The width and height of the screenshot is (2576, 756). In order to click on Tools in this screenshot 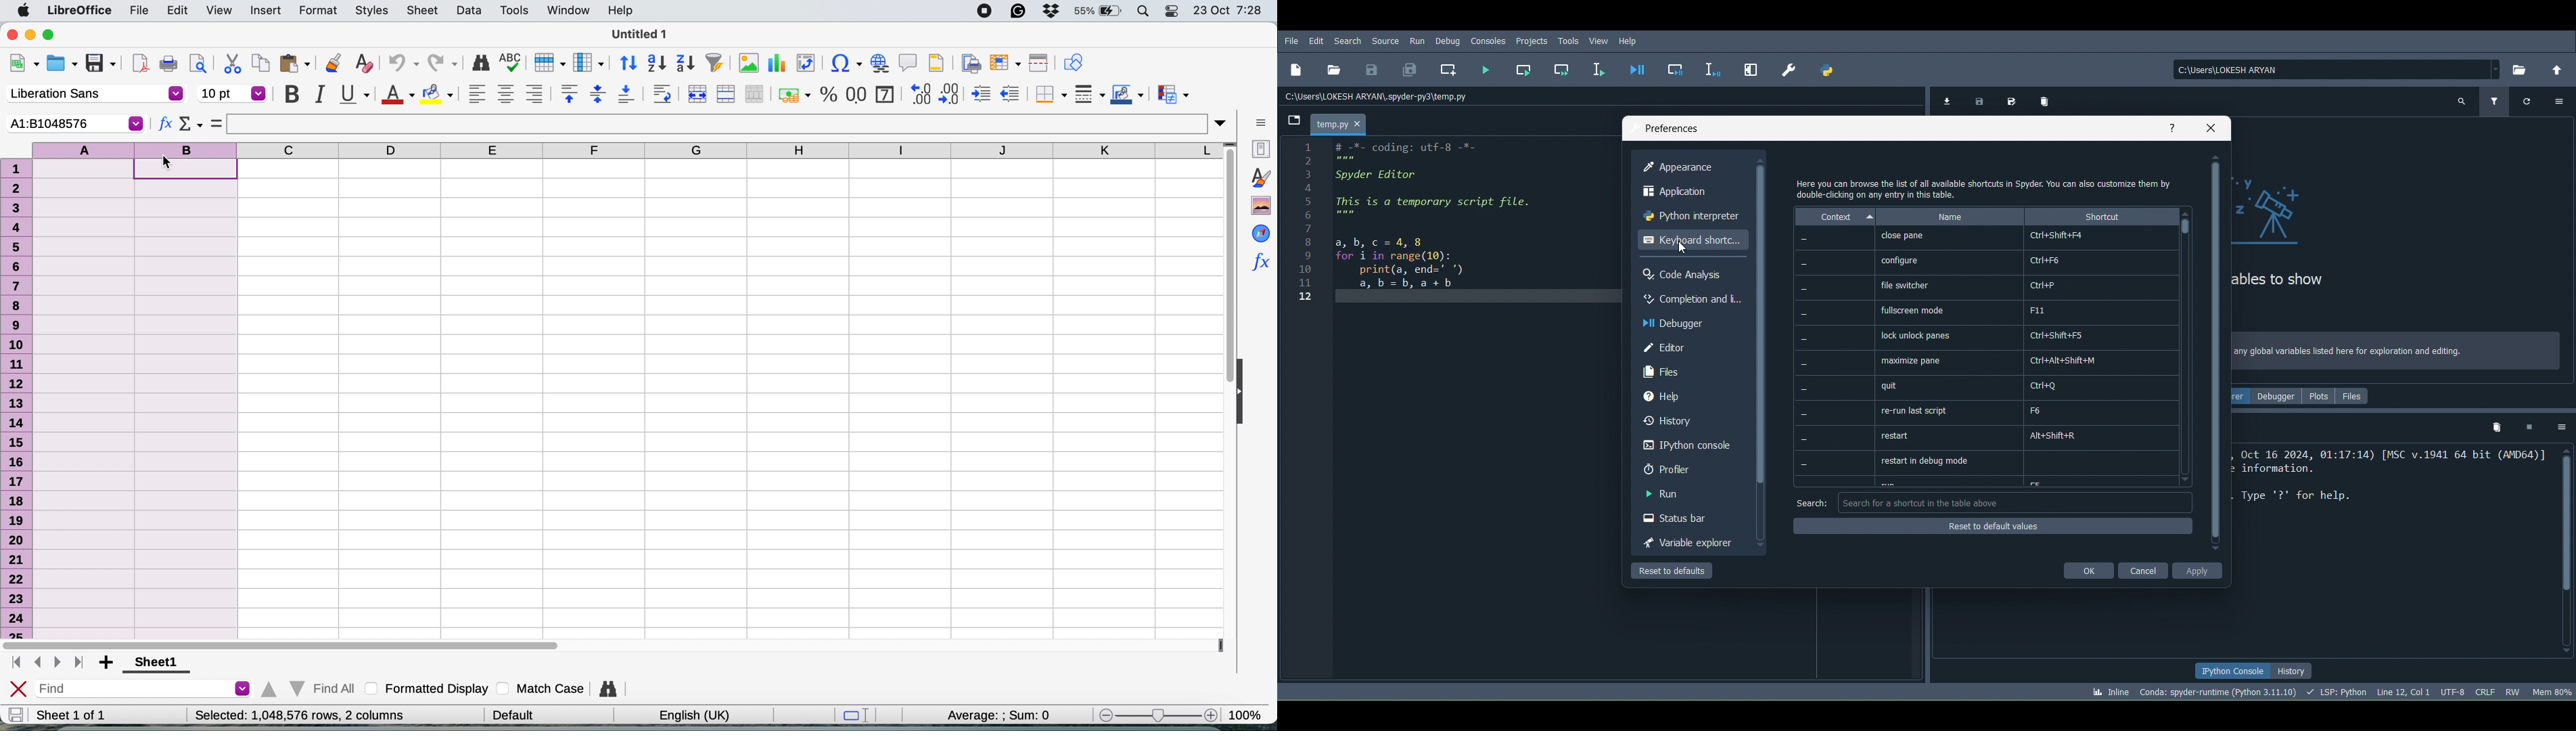, I will do `click(1571, 40)`.